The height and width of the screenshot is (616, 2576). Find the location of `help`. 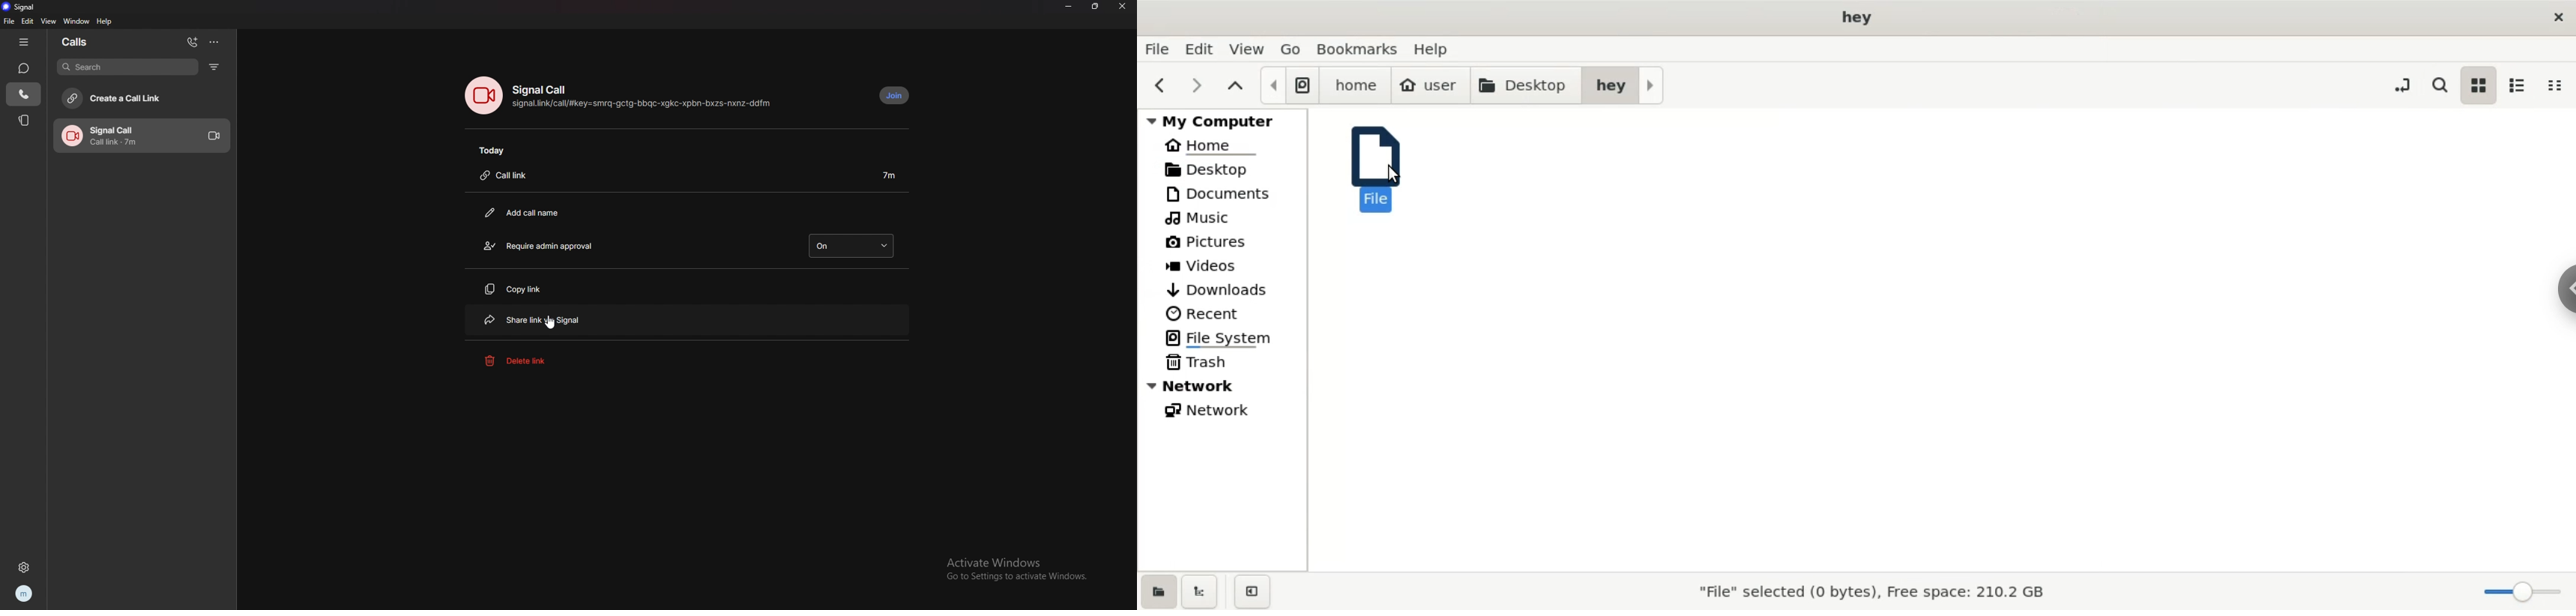

help is located at coordinates (105, 23).